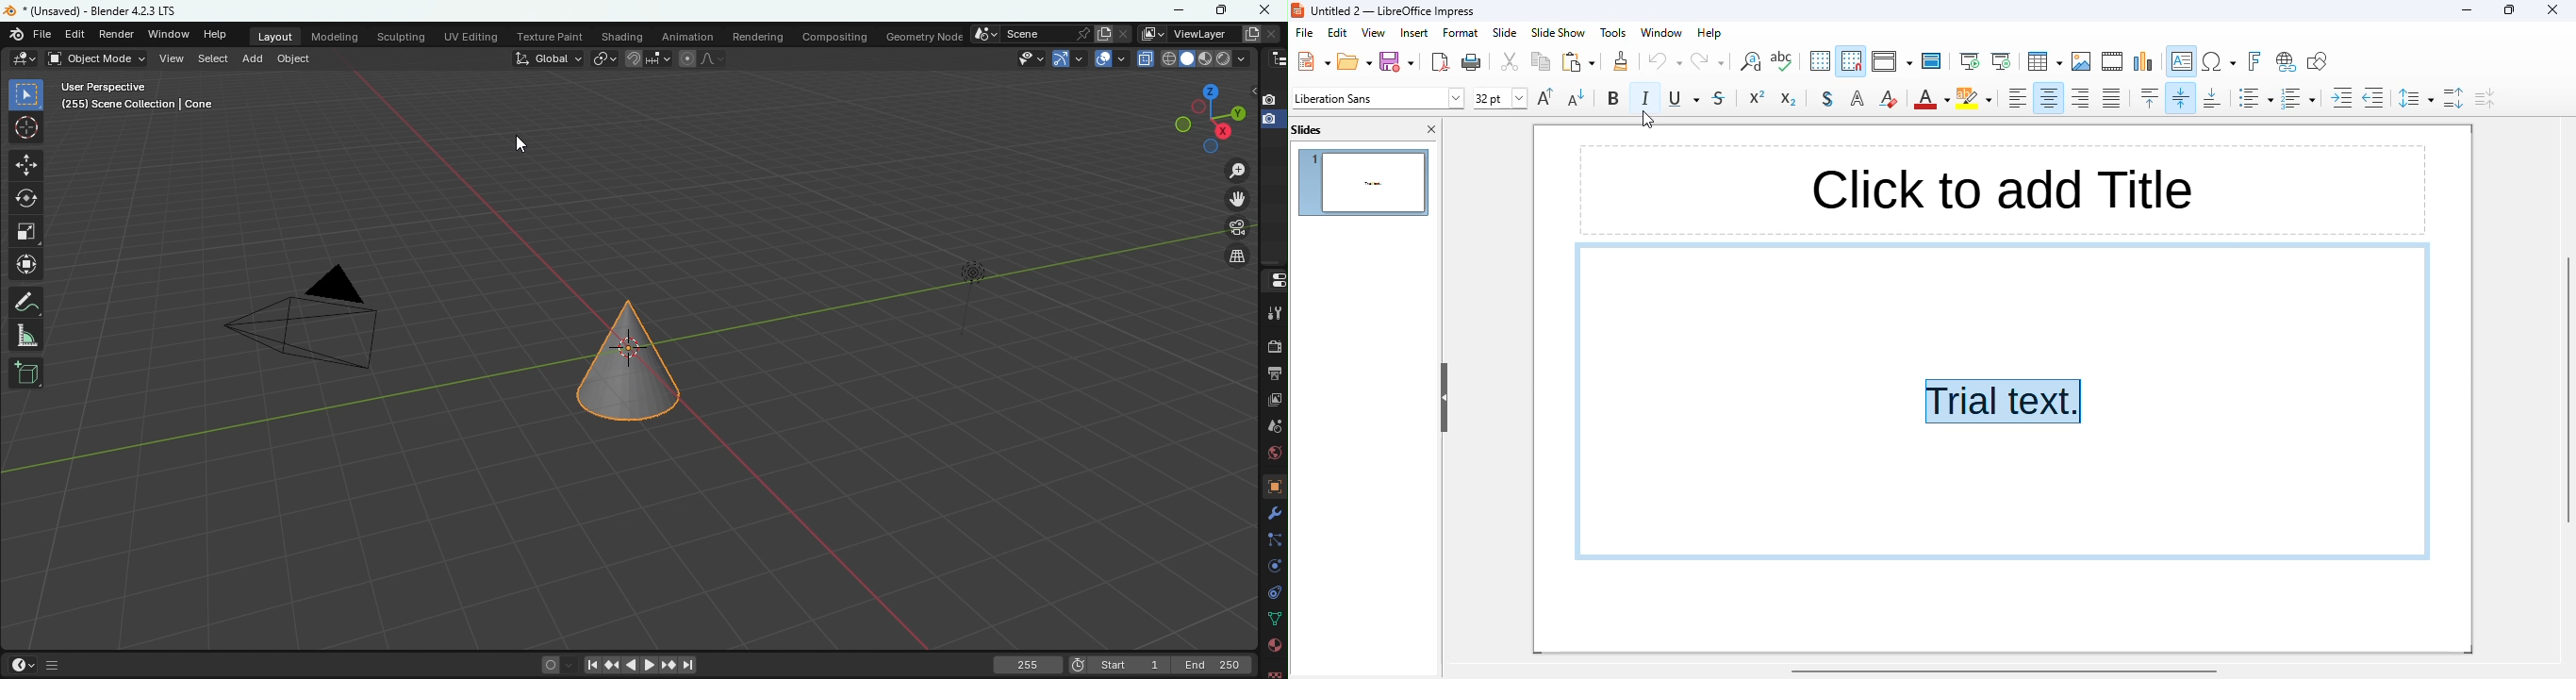 This screenshot has width=2576, height=700. I want to click on Toggle X-ray, so click(1147, 59).